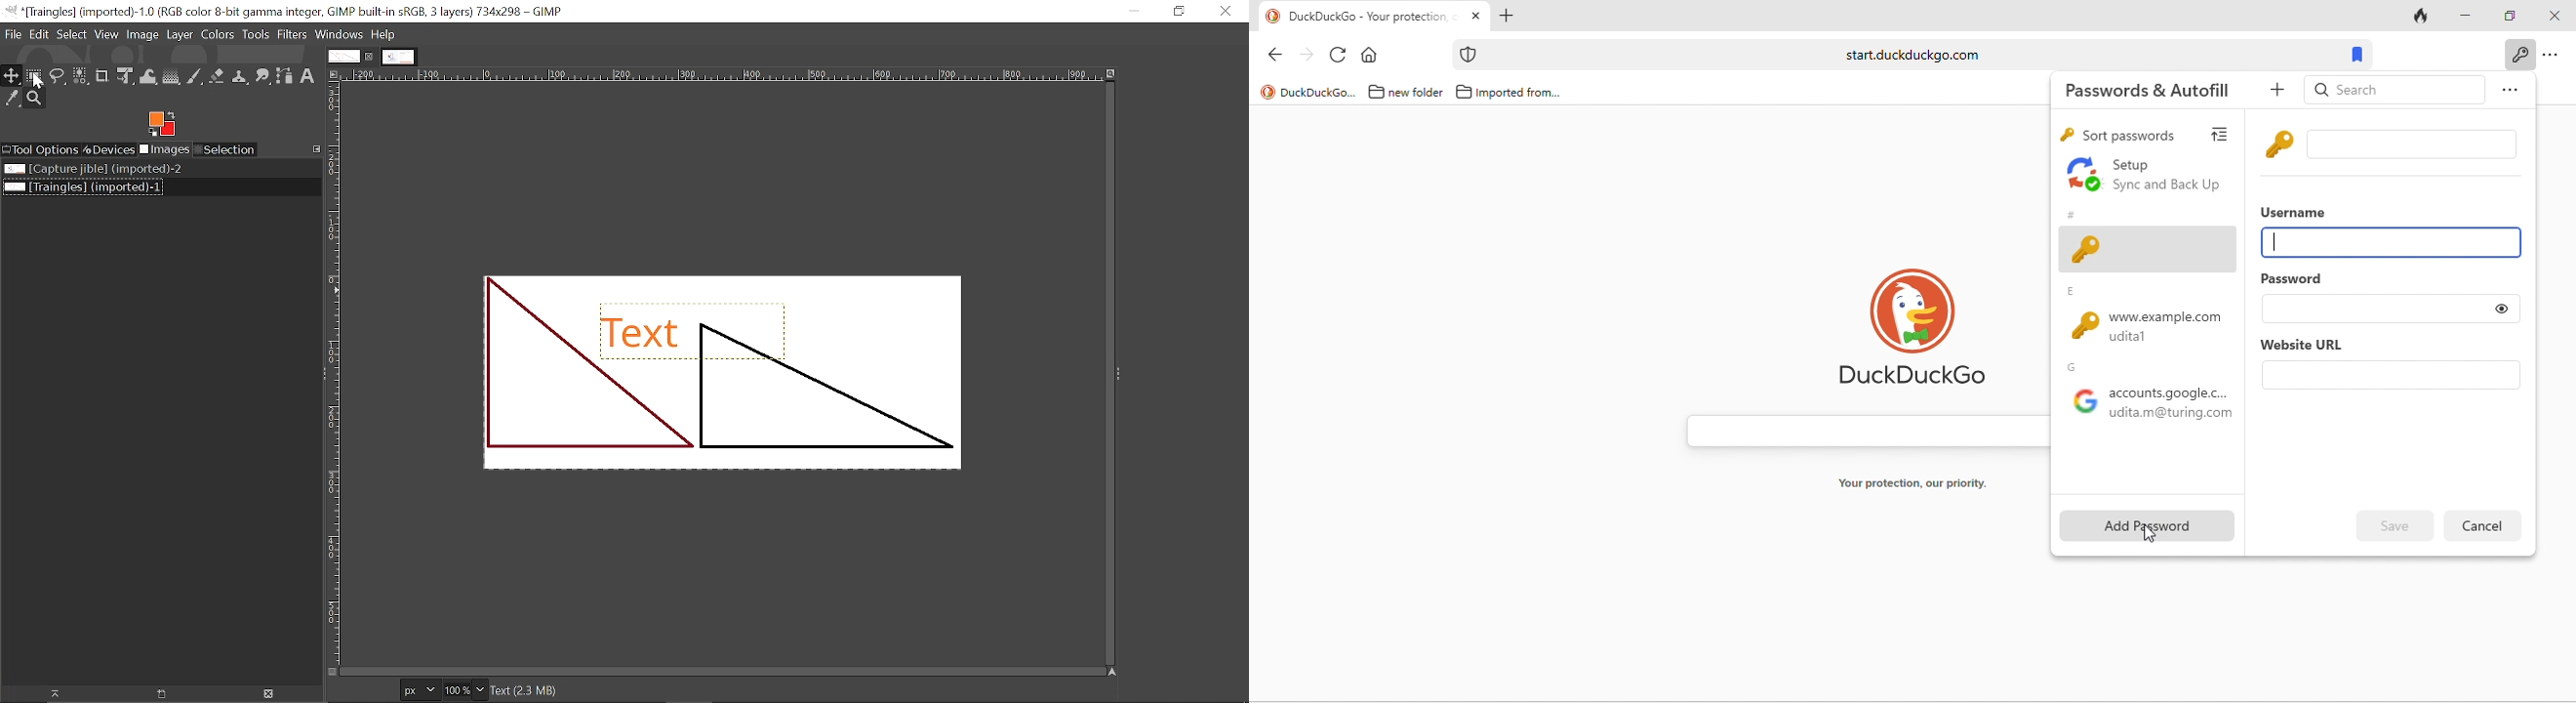 This screenshot has height=728, width=2576. I want to click on Zoom tool, so click(36, 98).